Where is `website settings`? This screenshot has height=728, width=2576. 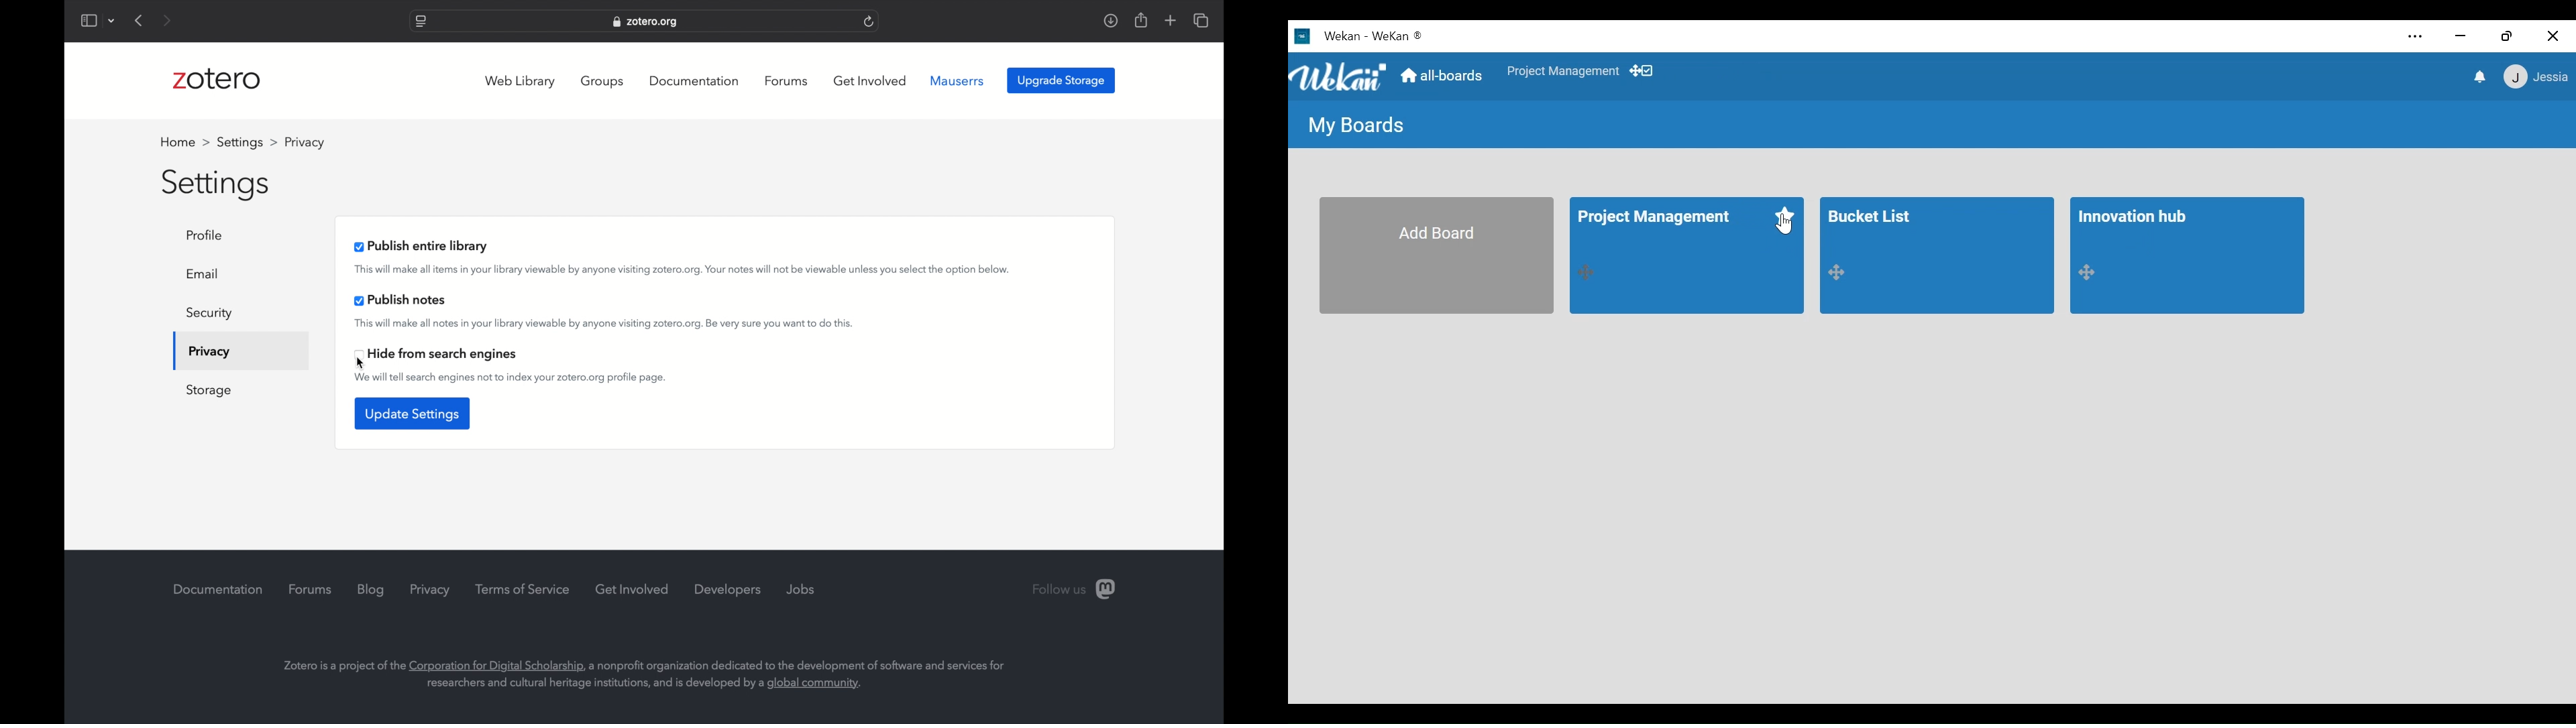 website settings is located at coordinates (420, 22).